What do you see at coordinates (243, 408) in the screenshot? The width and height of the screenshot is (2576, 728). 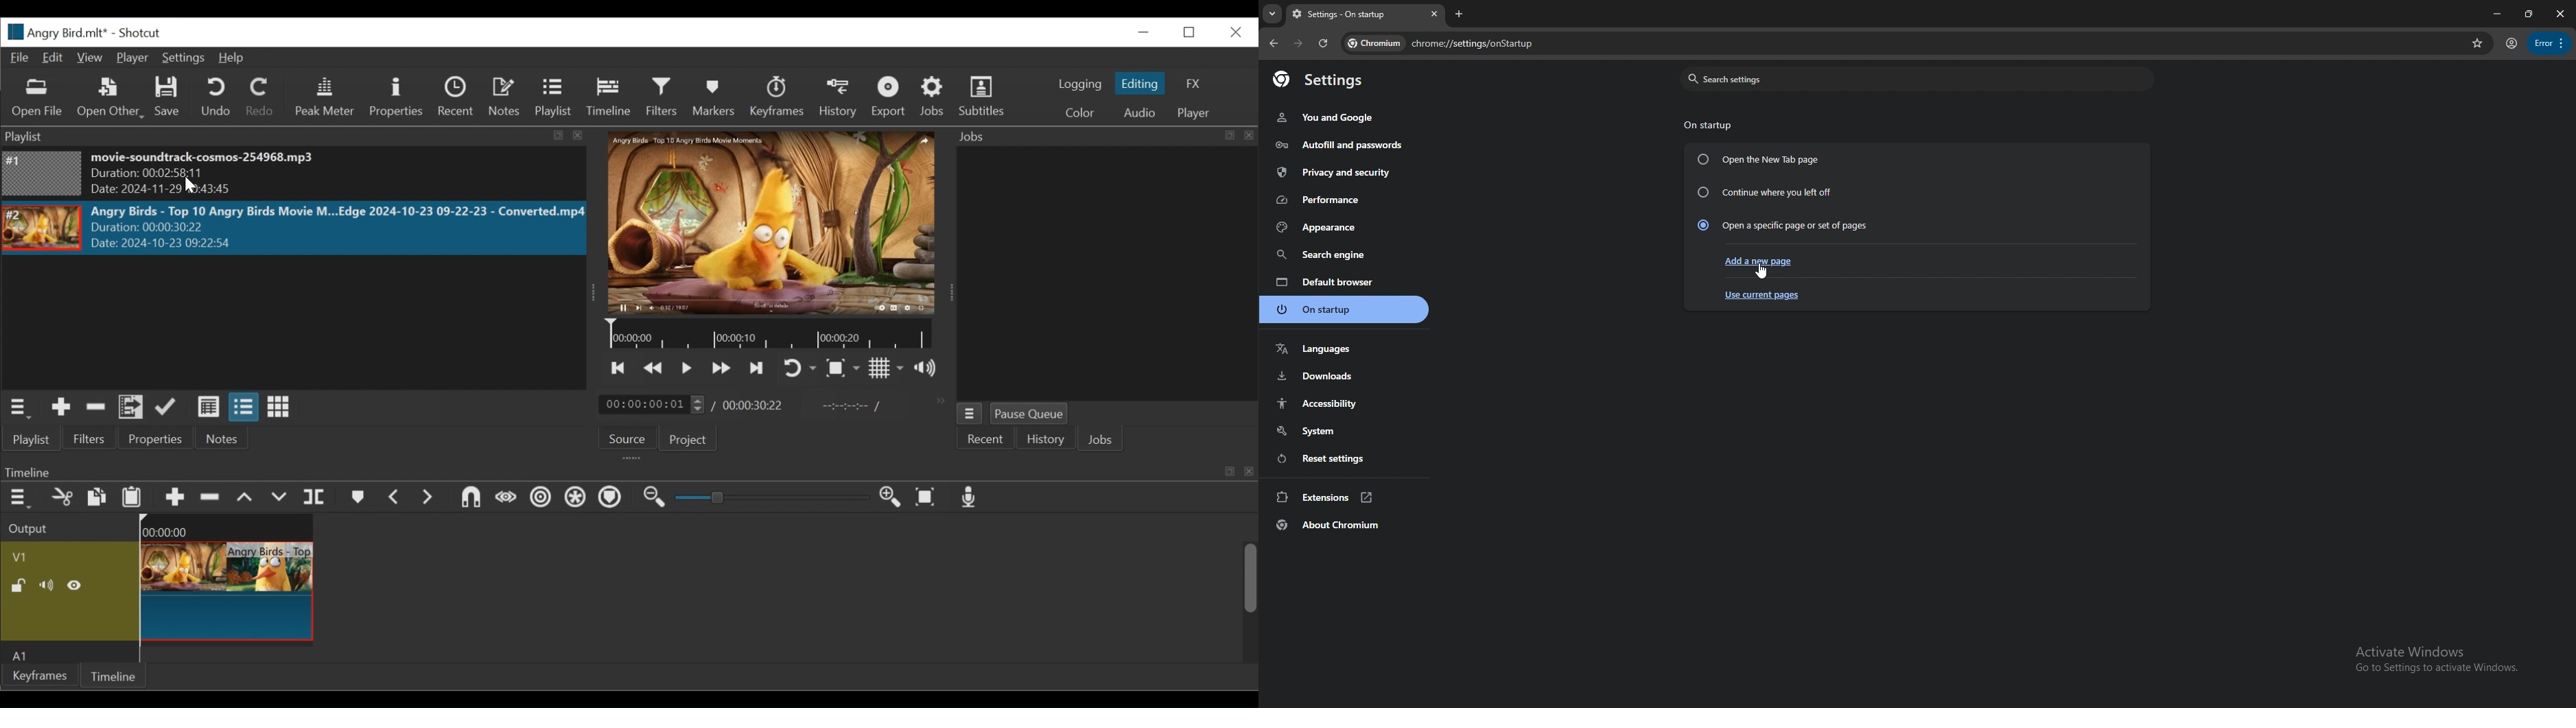 I see `View as files` at bounding box center [243, 408].